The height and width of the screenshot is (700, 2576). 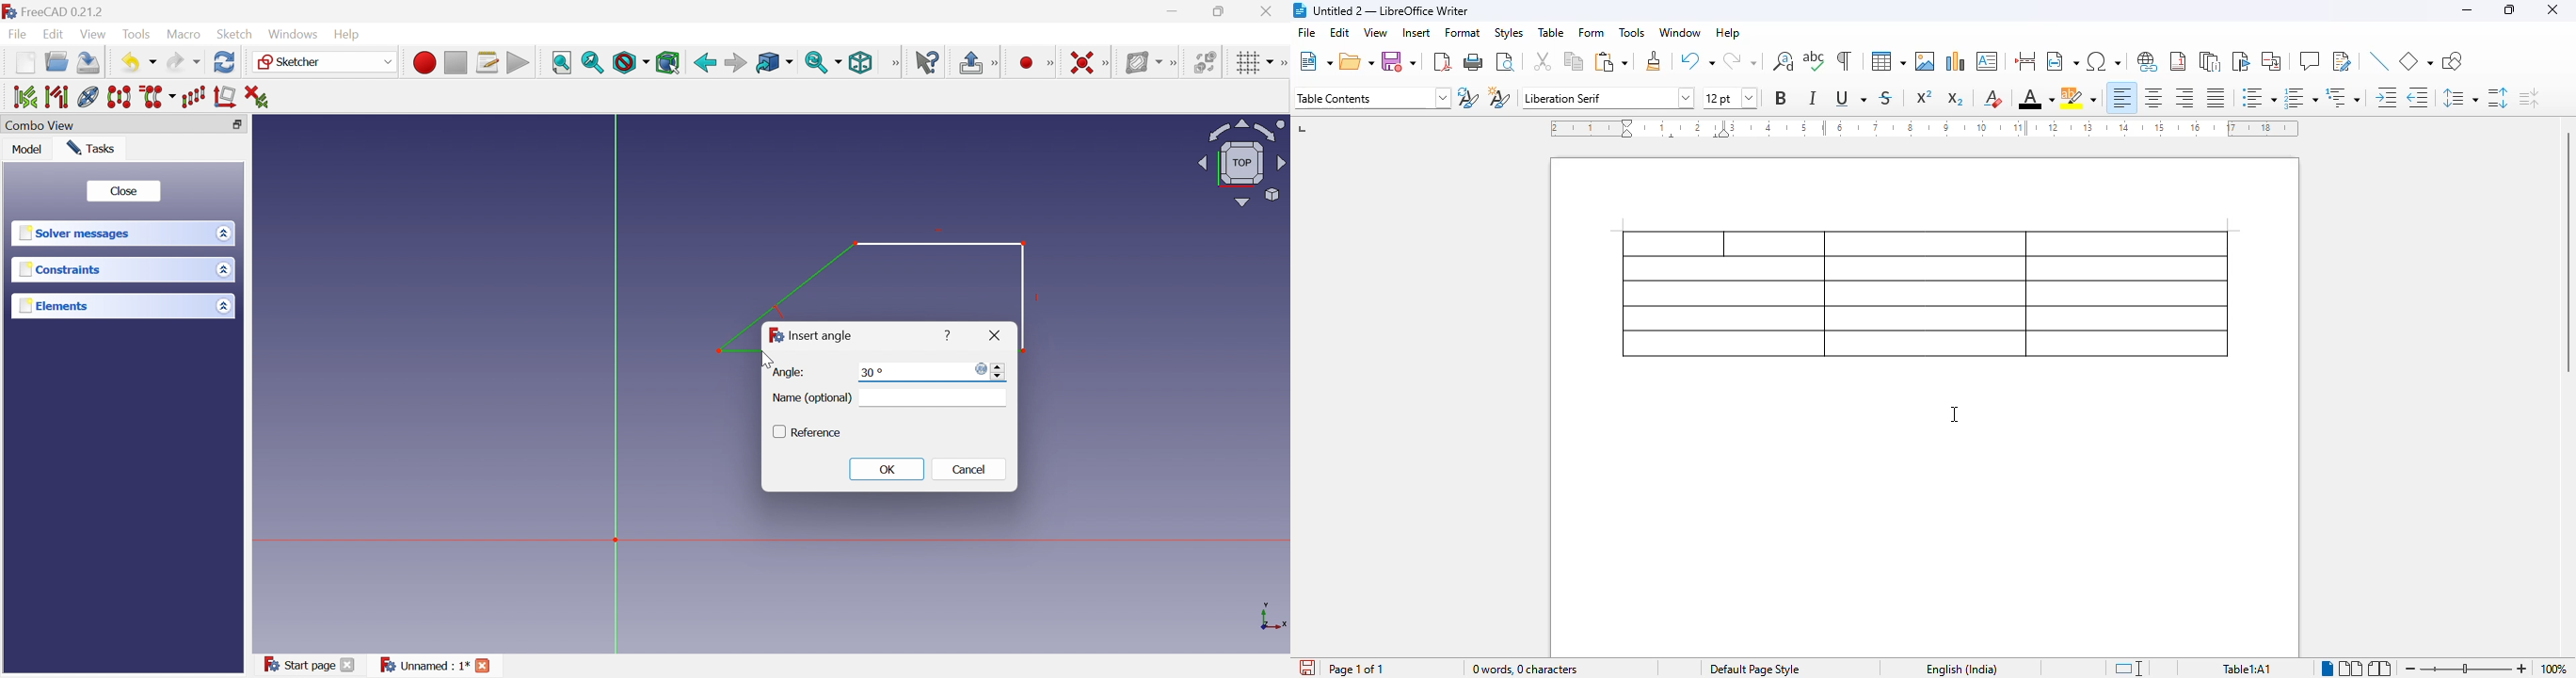 I want to click on Name (optional), so click(x=812, y=400).